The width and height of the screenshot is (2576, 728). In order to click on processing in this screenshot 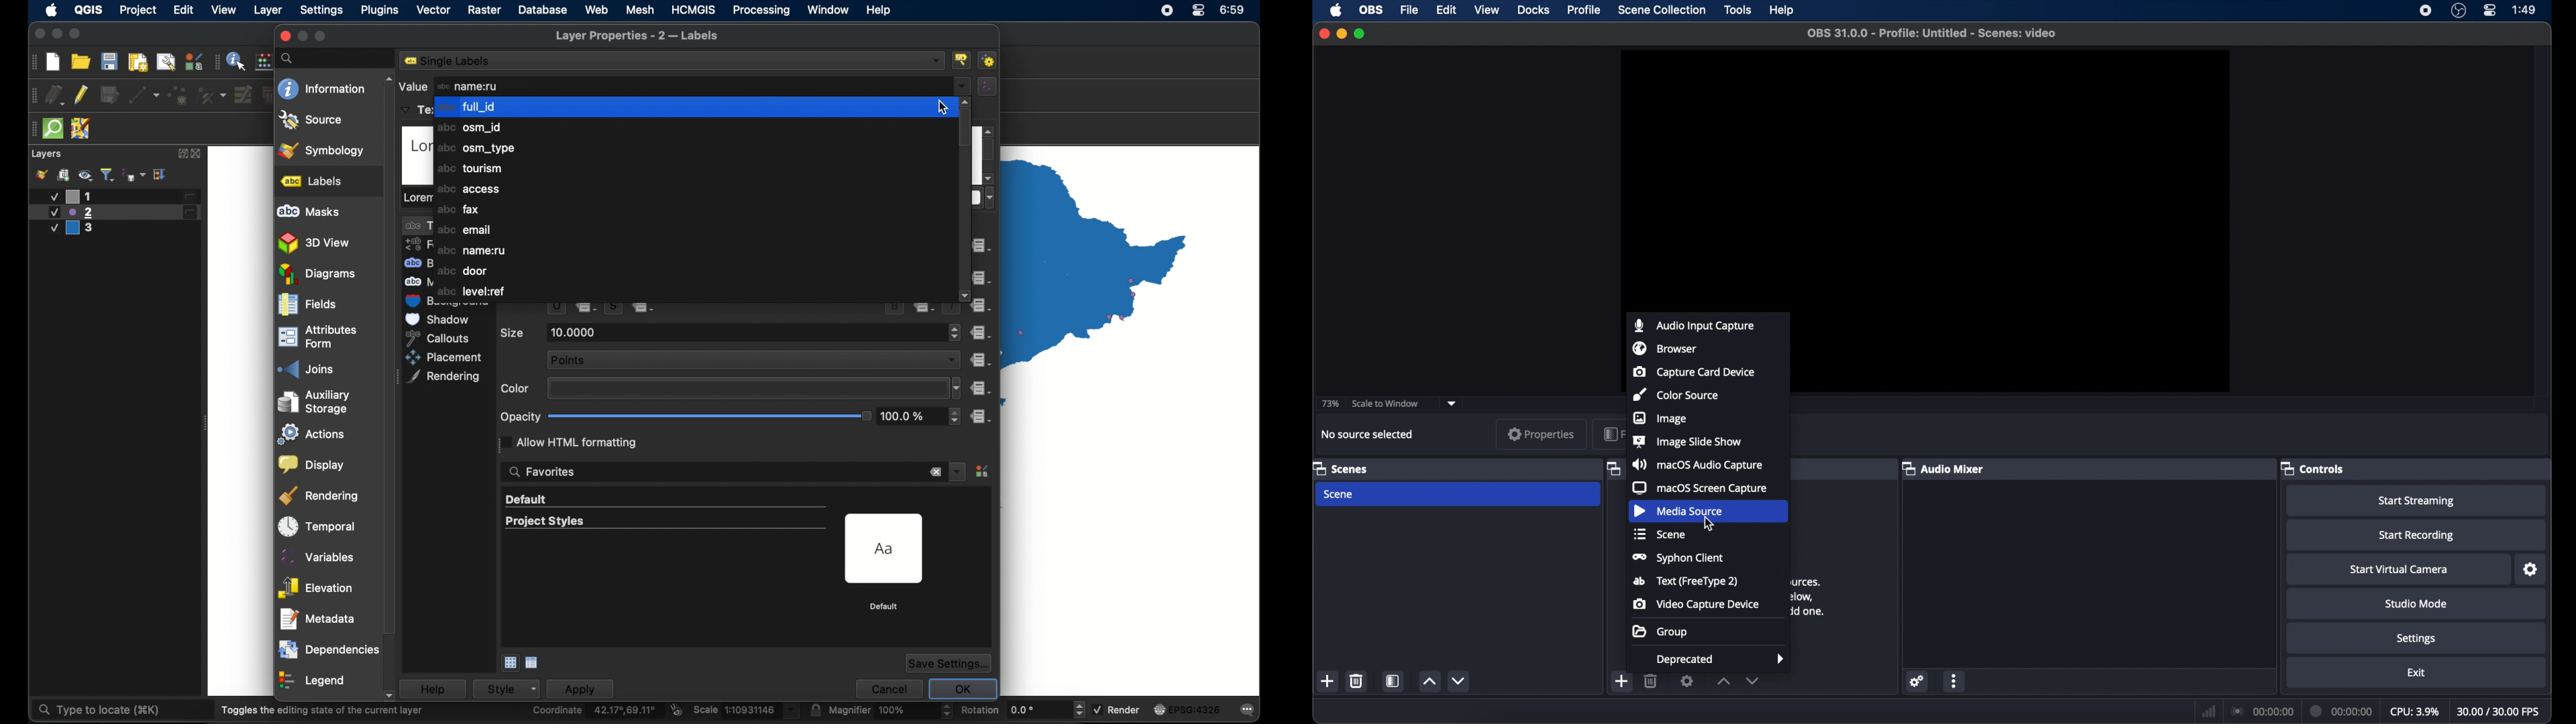, I will do `click(761, 10)`.